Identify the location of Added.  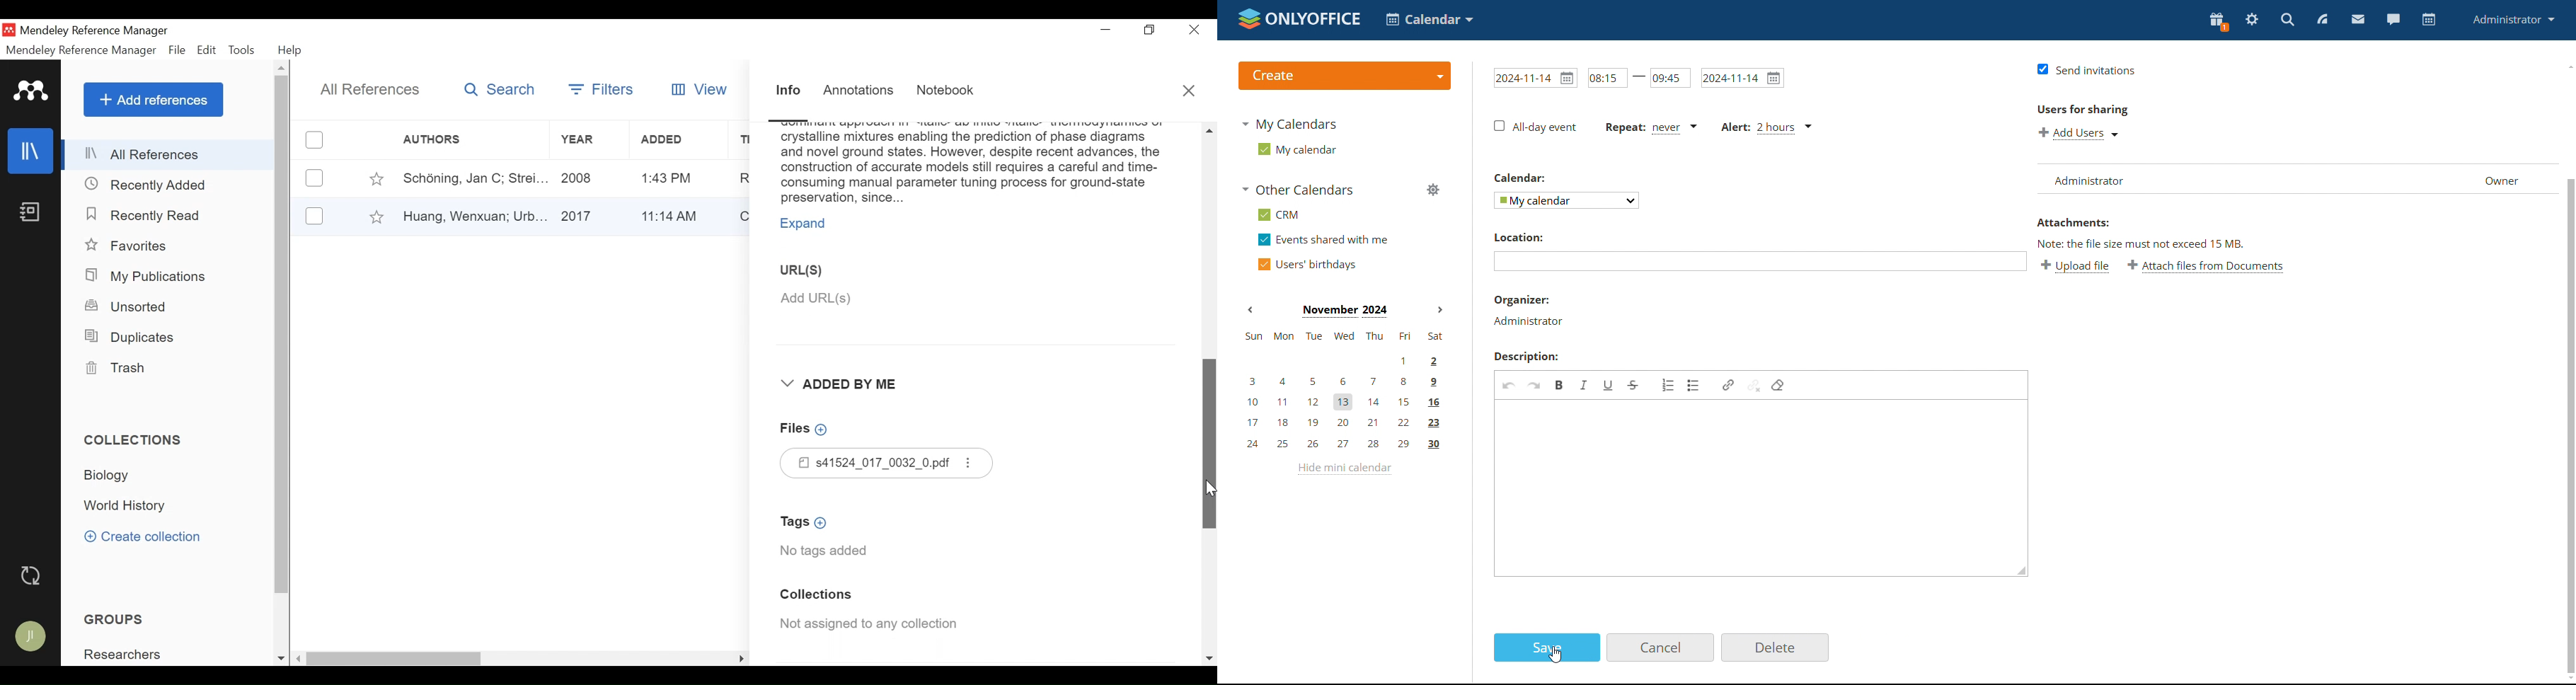
(675, 214).